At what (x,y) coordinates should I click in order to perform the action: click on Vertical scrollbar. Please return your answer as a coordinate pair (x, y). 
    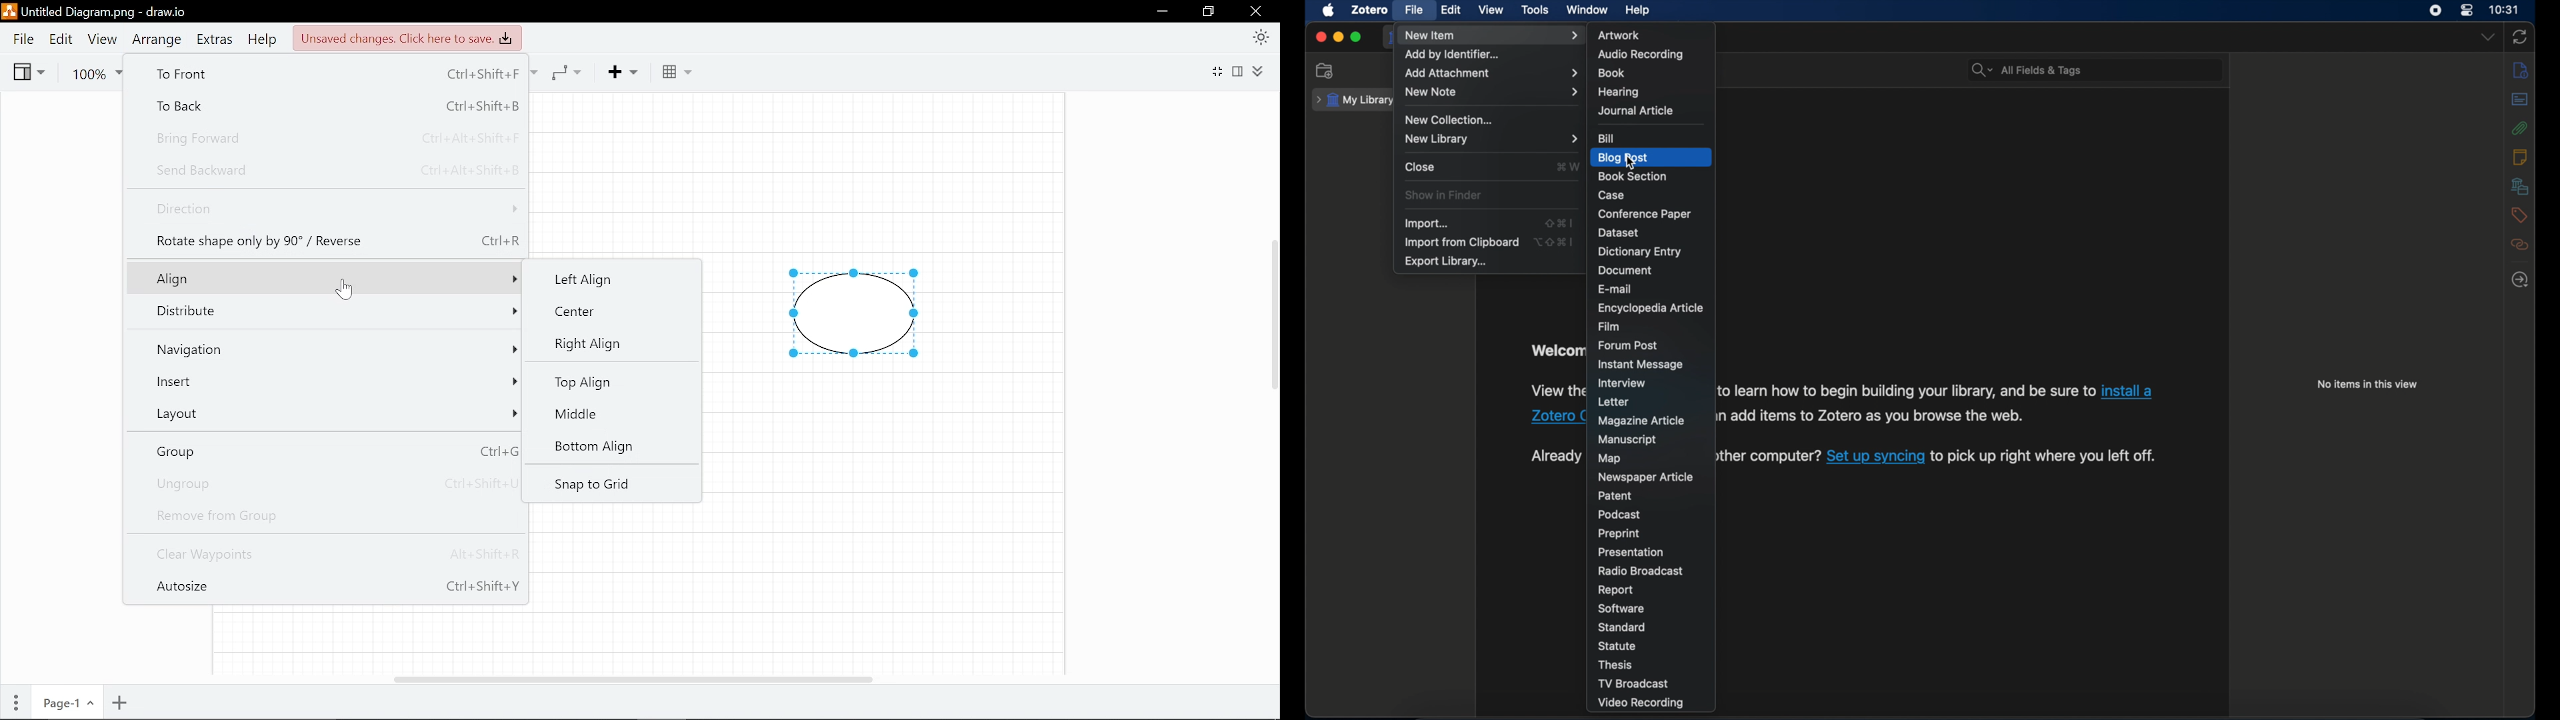
    Looking at the image, I should click on (1272, 319).